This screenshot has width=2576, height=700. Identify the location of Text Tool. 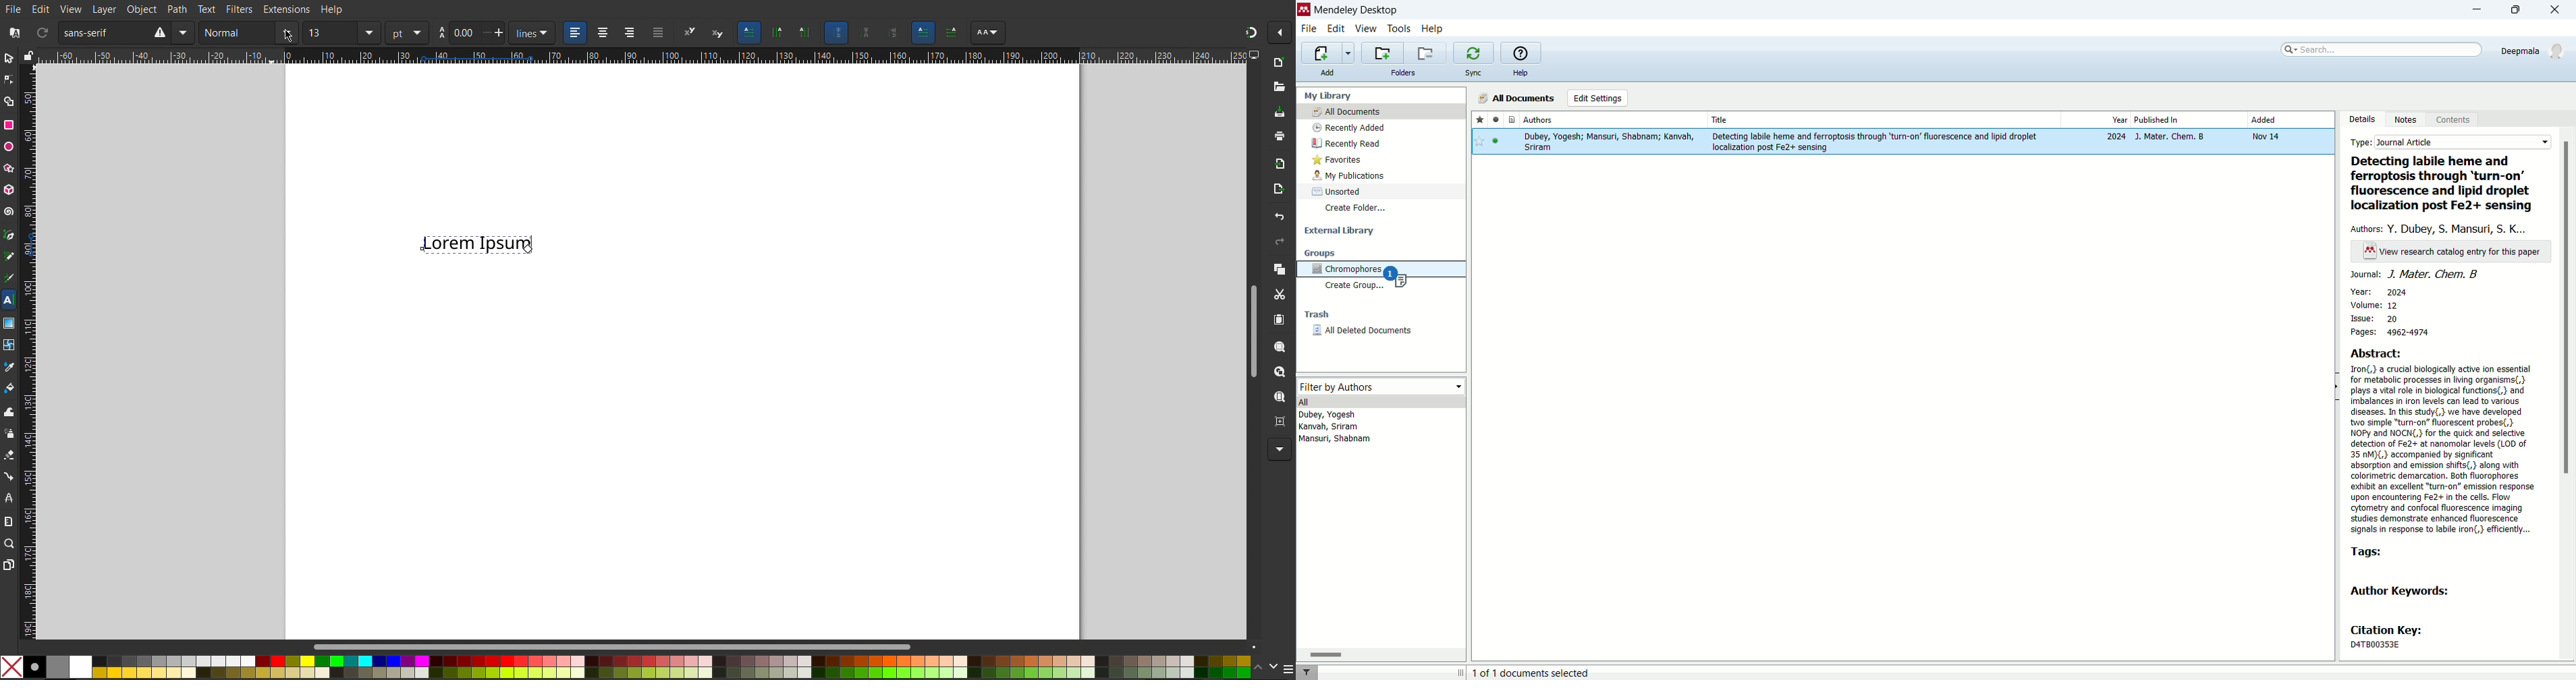
(8, 300).